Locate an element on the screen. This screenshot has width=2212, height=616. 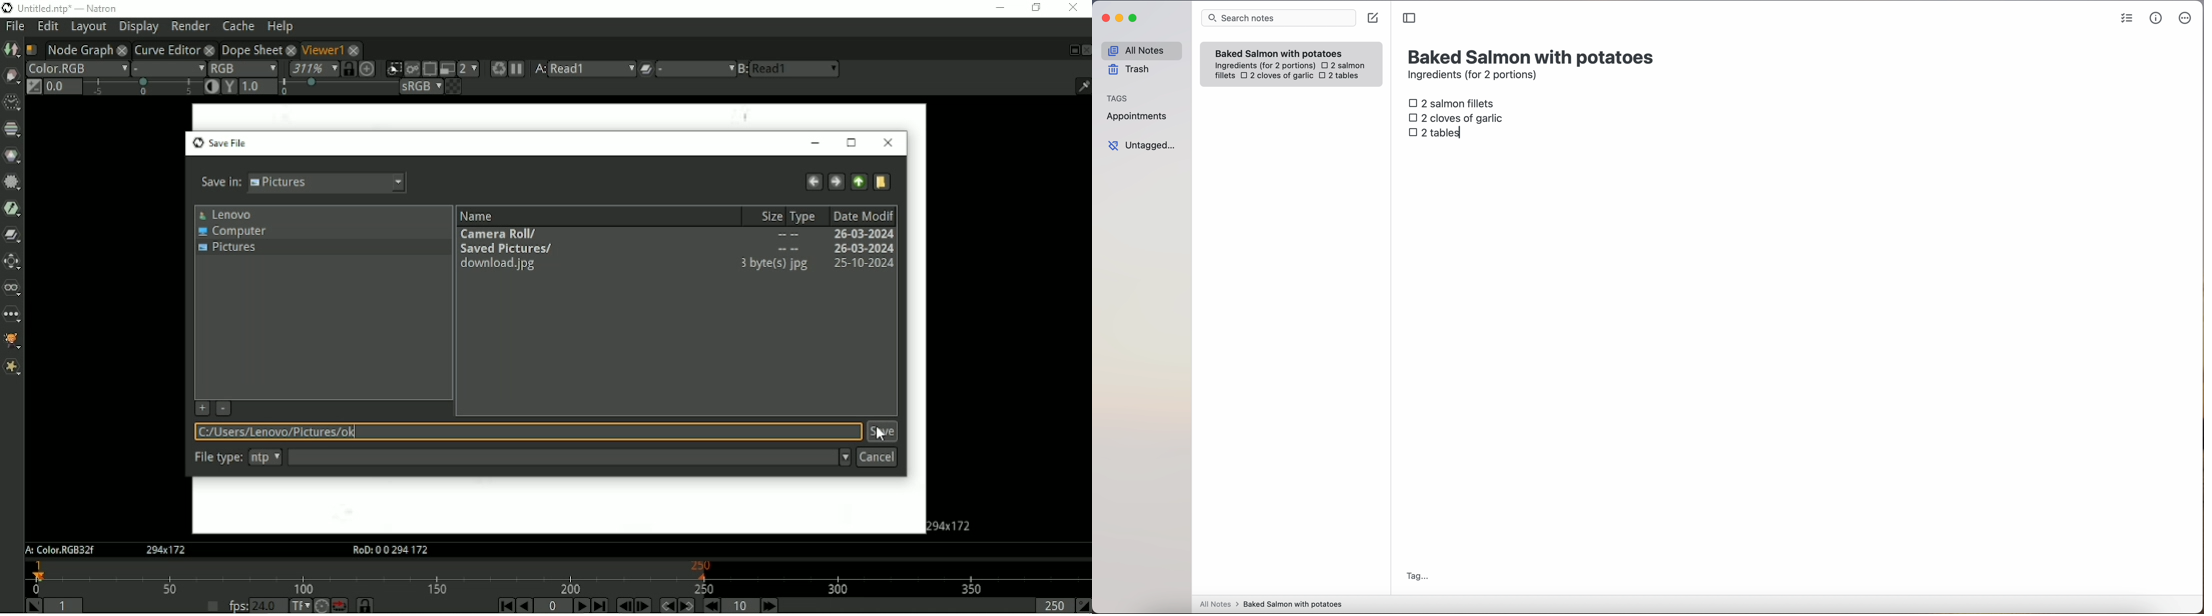
maximize is located at coordinates (1134, 18).